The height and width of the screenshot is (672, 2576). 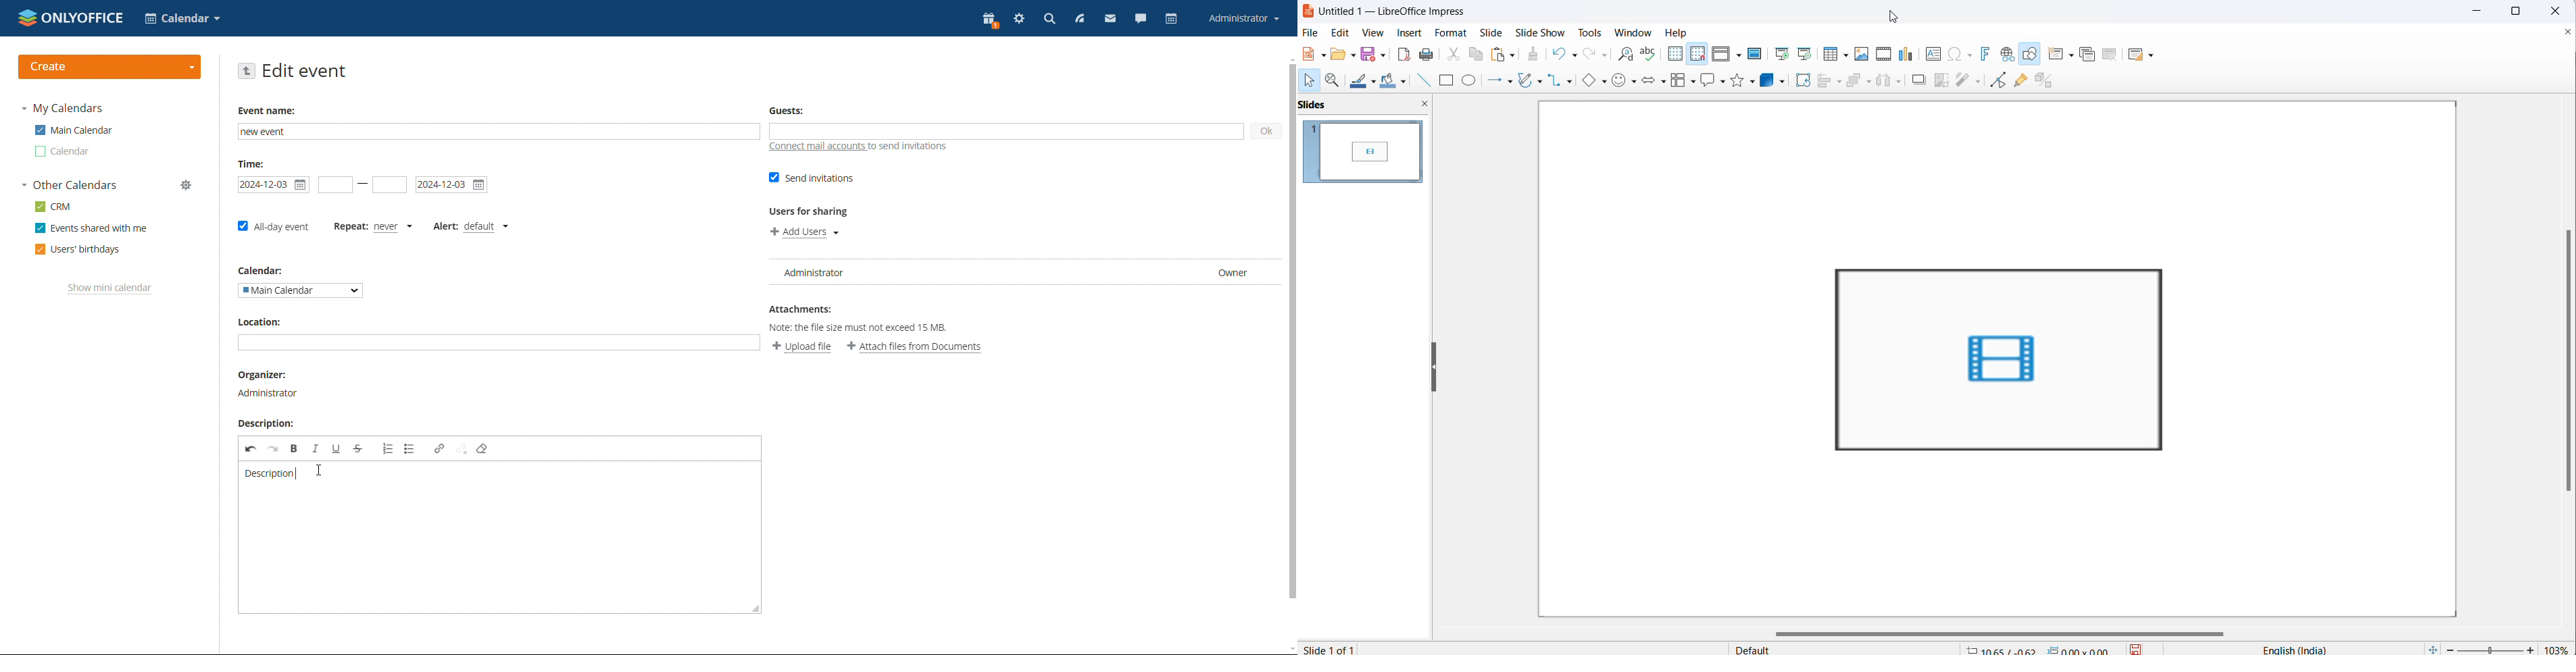 I want to click on window, so click(x=1629, y=30).